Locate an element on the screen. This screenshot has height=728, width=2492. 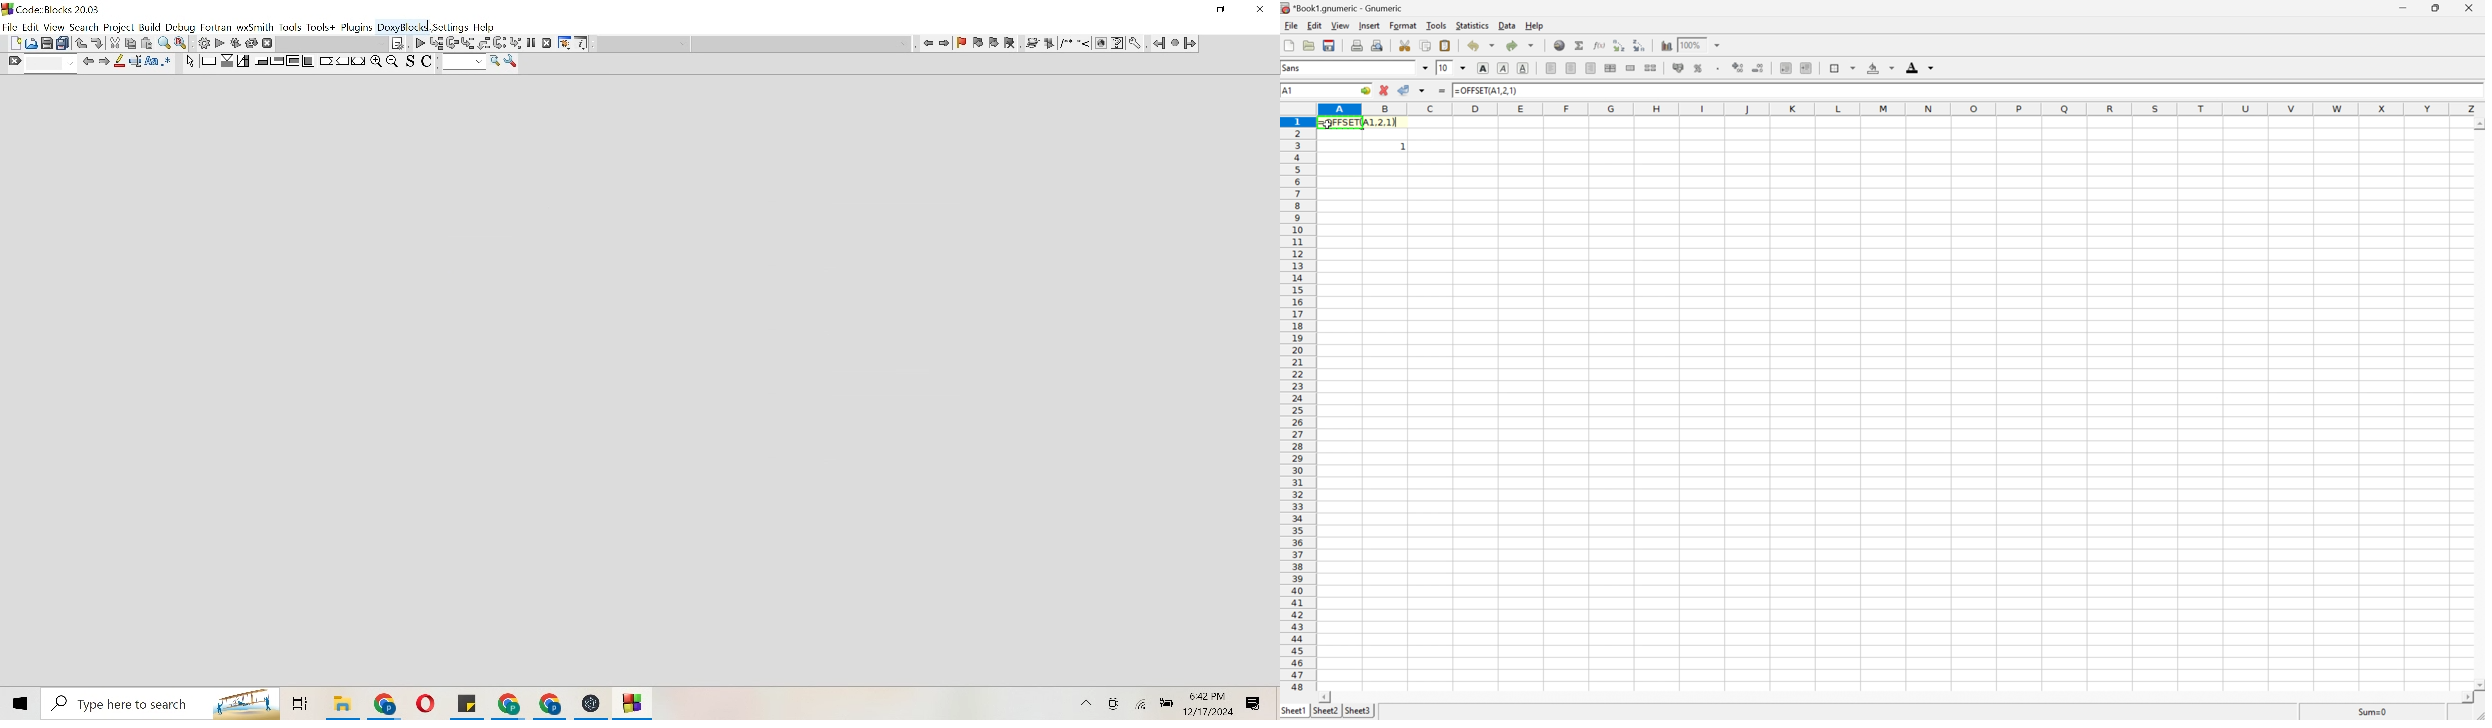
insert is located at coordinates (1370, 26).